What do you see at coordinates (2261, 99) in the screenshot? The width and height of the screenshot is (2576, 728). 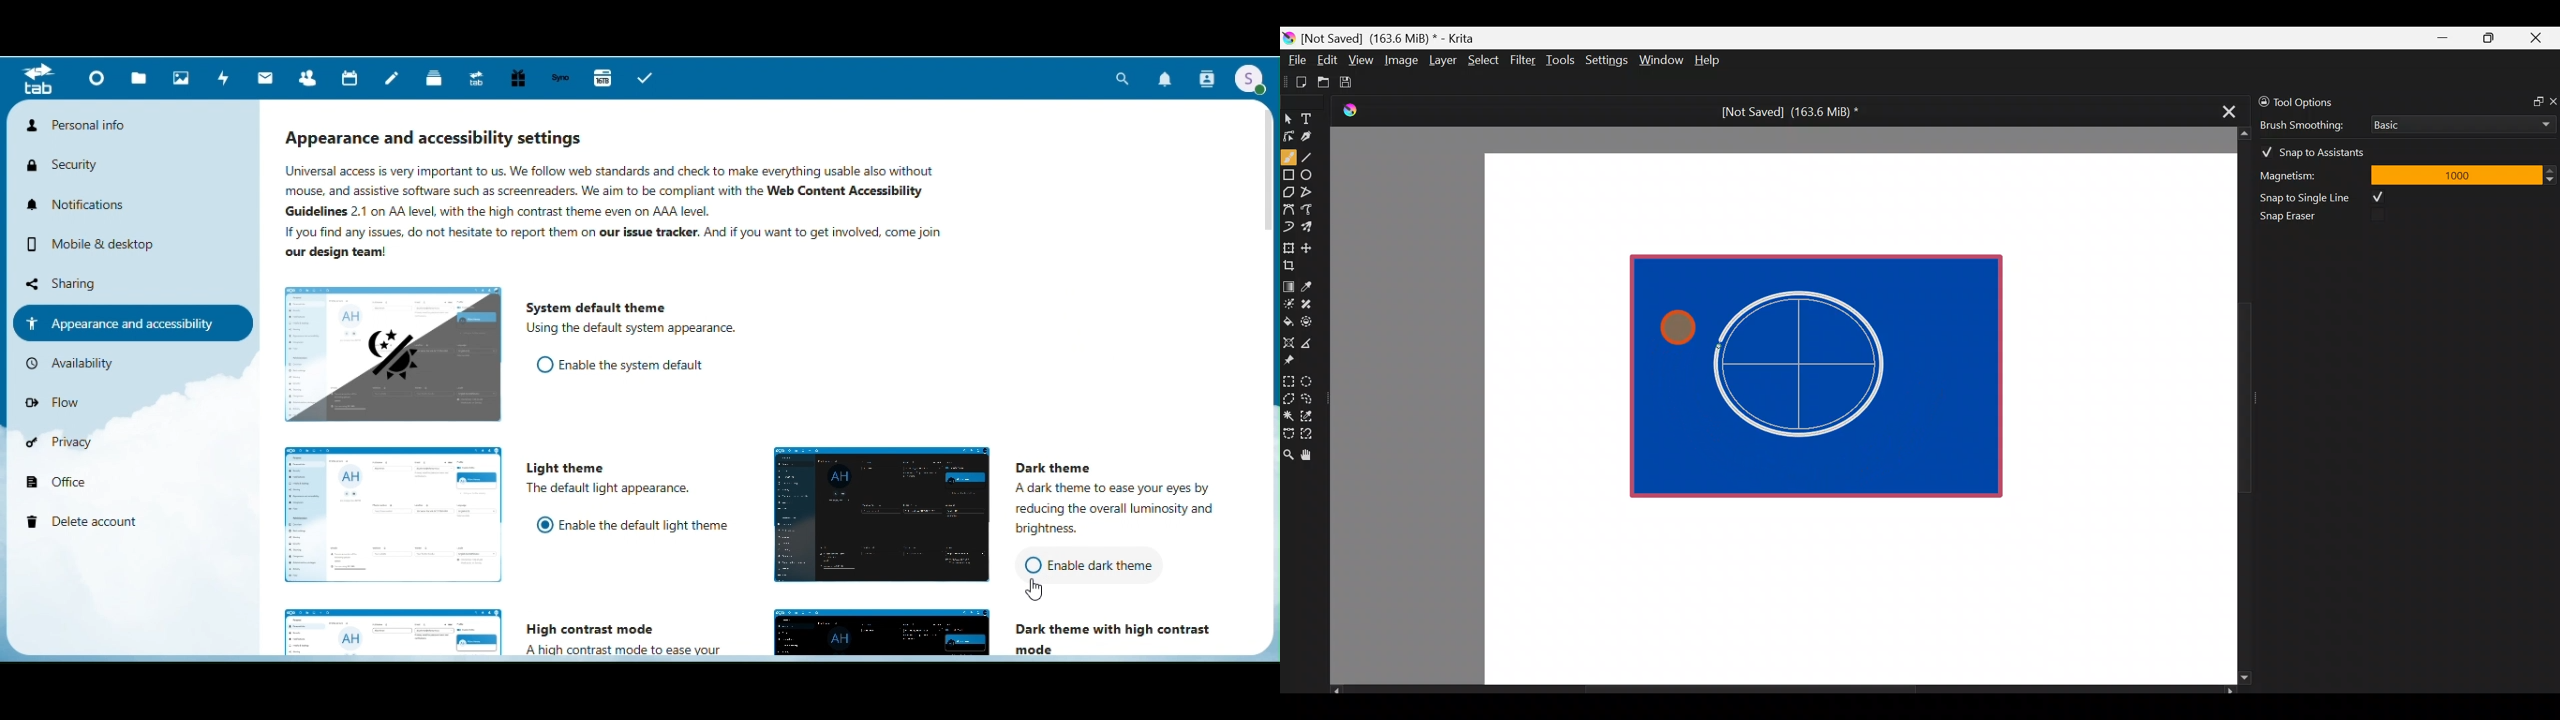 I see `Lock/unlock docker` at bounding box center [2261, 99].